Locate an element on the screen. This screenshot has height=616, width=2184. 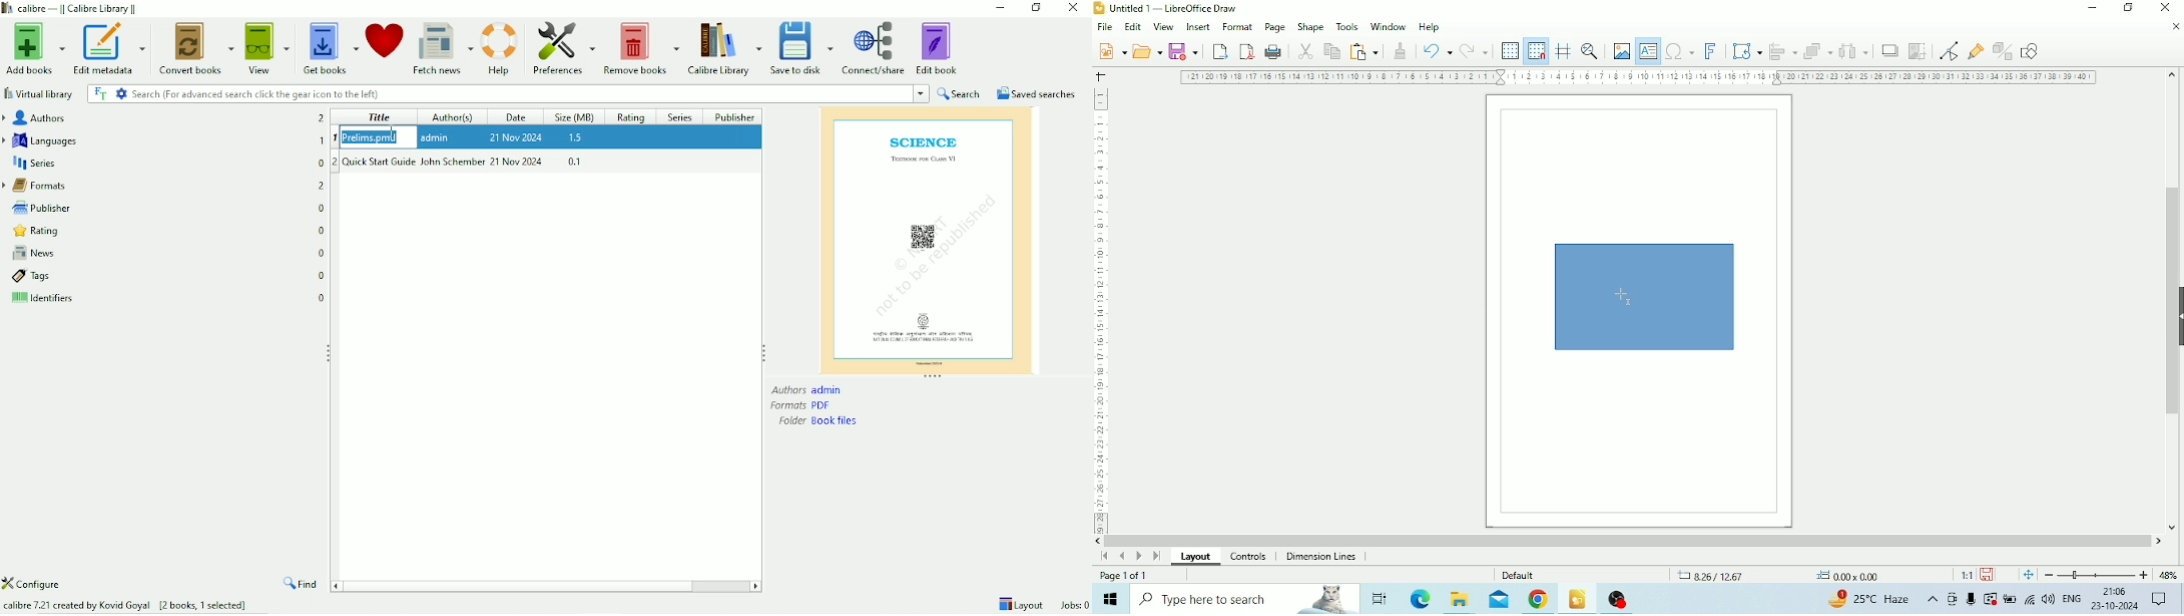
0 is located at coordinates (322, 253).